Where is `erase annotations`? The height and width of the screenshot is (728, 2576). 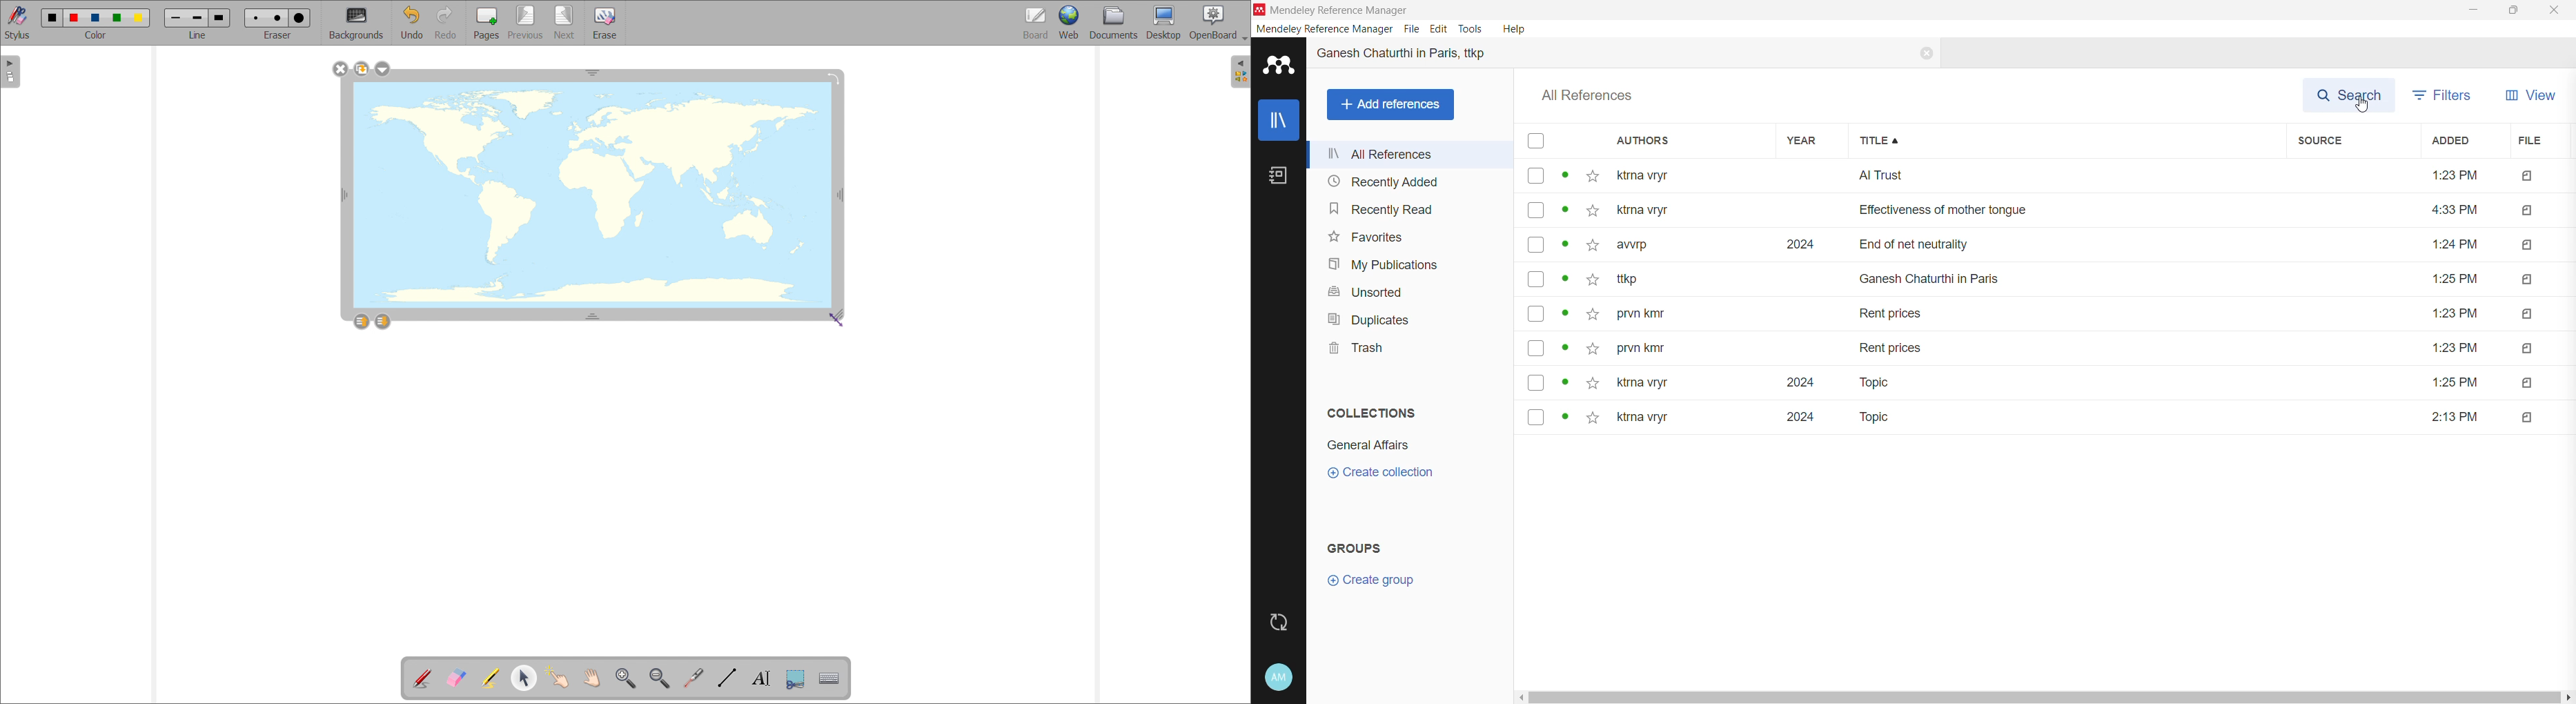 erase annotations is located at coordinates (456, 677).